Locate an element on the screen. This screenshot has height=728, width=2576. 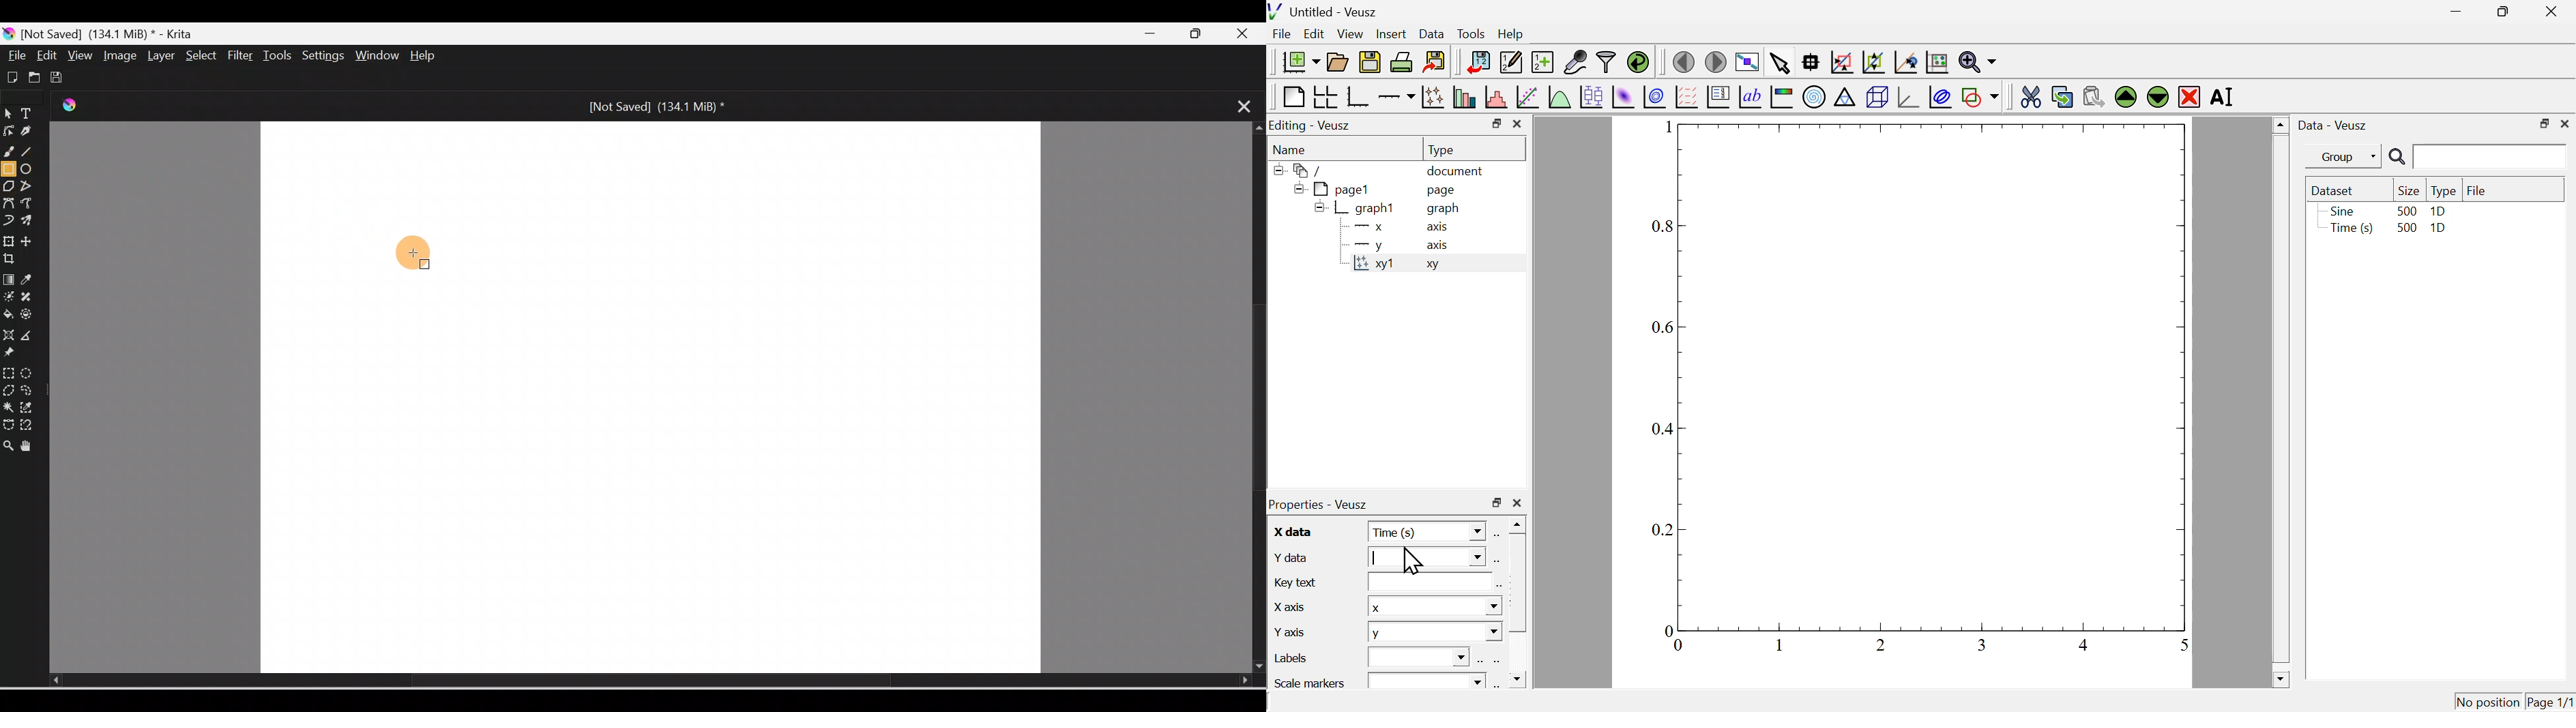
Canvas is located at coordinates (650, 394).